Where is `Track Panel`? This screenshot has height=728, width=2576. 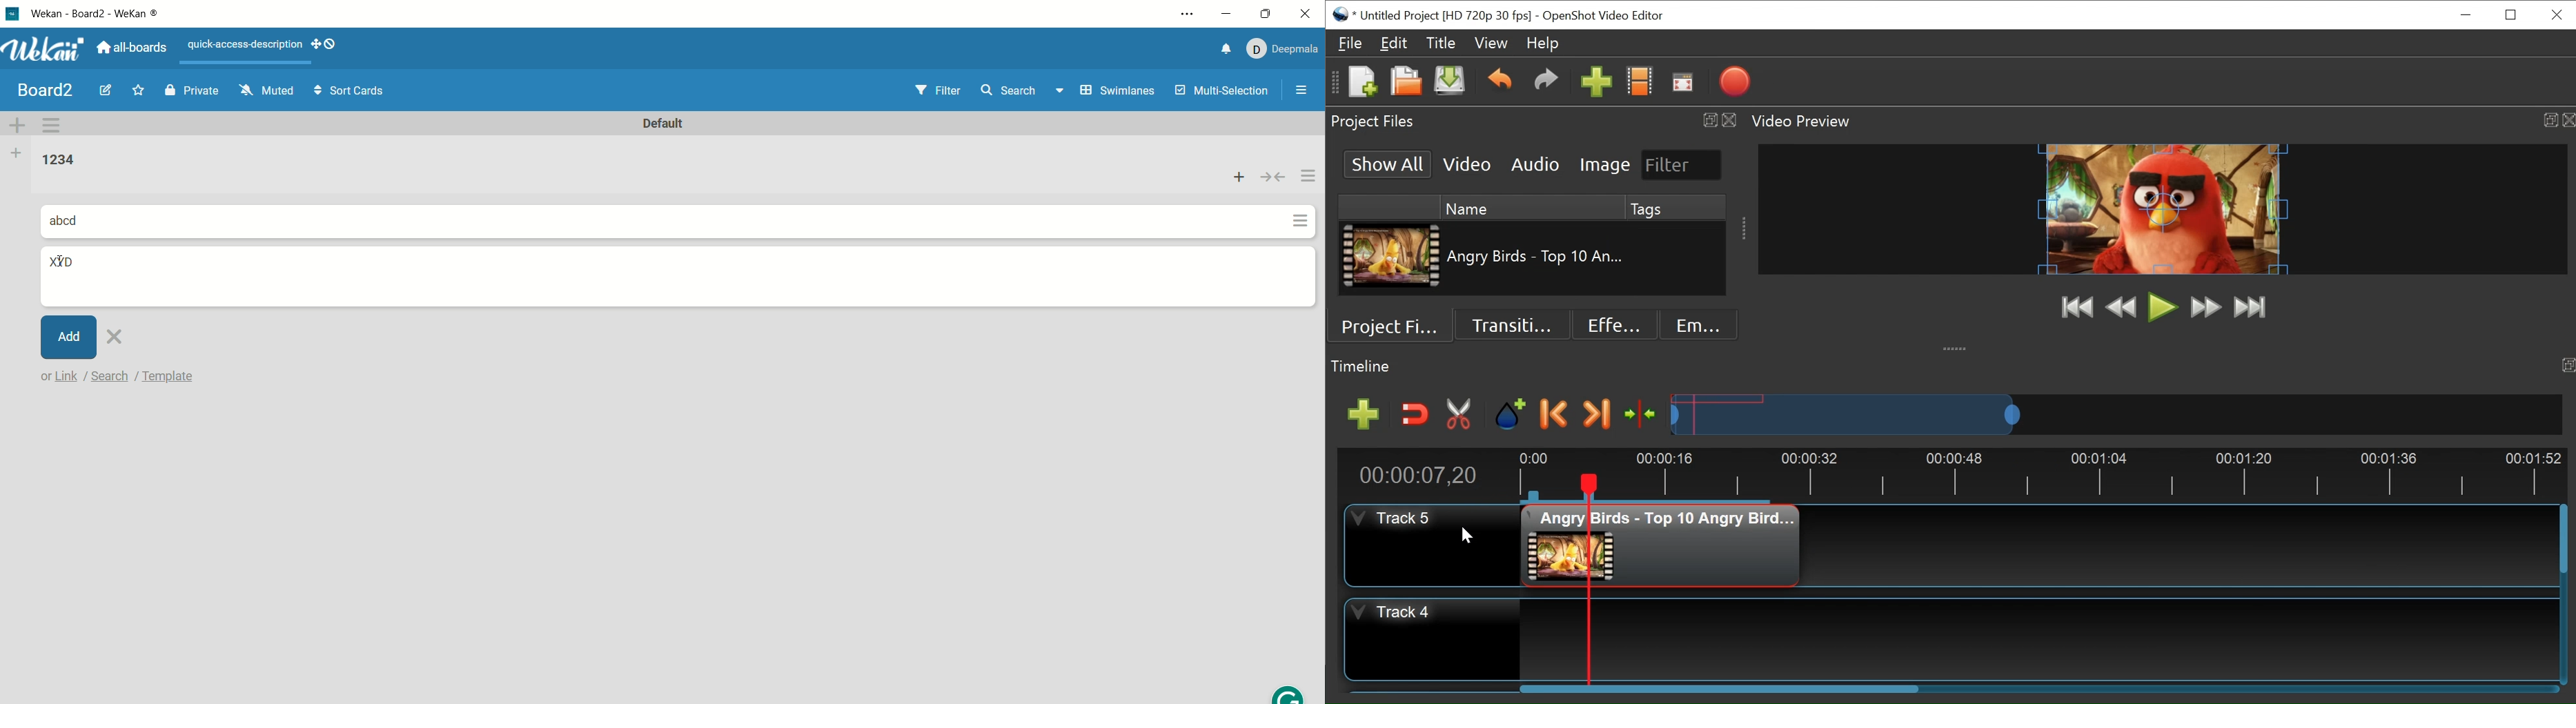
Track Panel is located at coordinates (2032, 639).